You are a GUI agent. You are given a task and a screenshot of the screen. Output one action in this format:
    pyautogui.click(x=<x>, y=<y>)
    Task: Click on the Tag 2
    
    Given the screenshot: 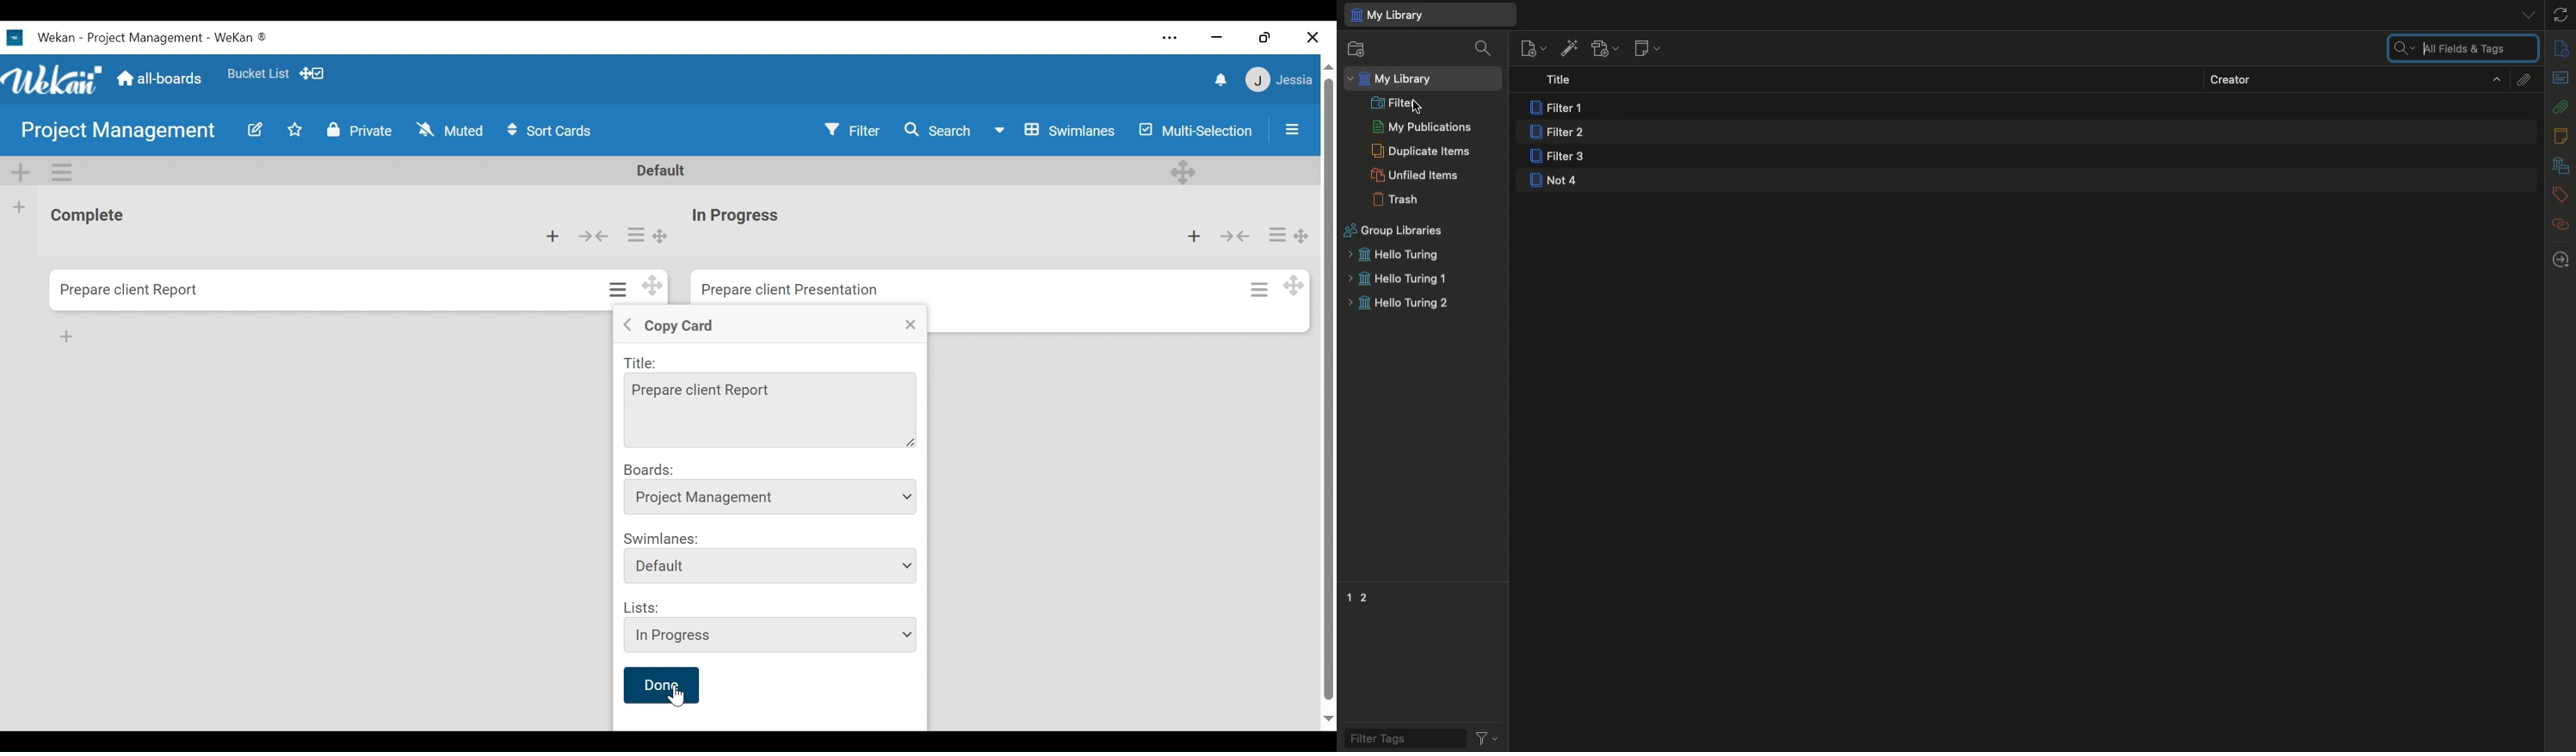 What is the action you would take?
    pyautogui.click(x=1364, y=595)
    